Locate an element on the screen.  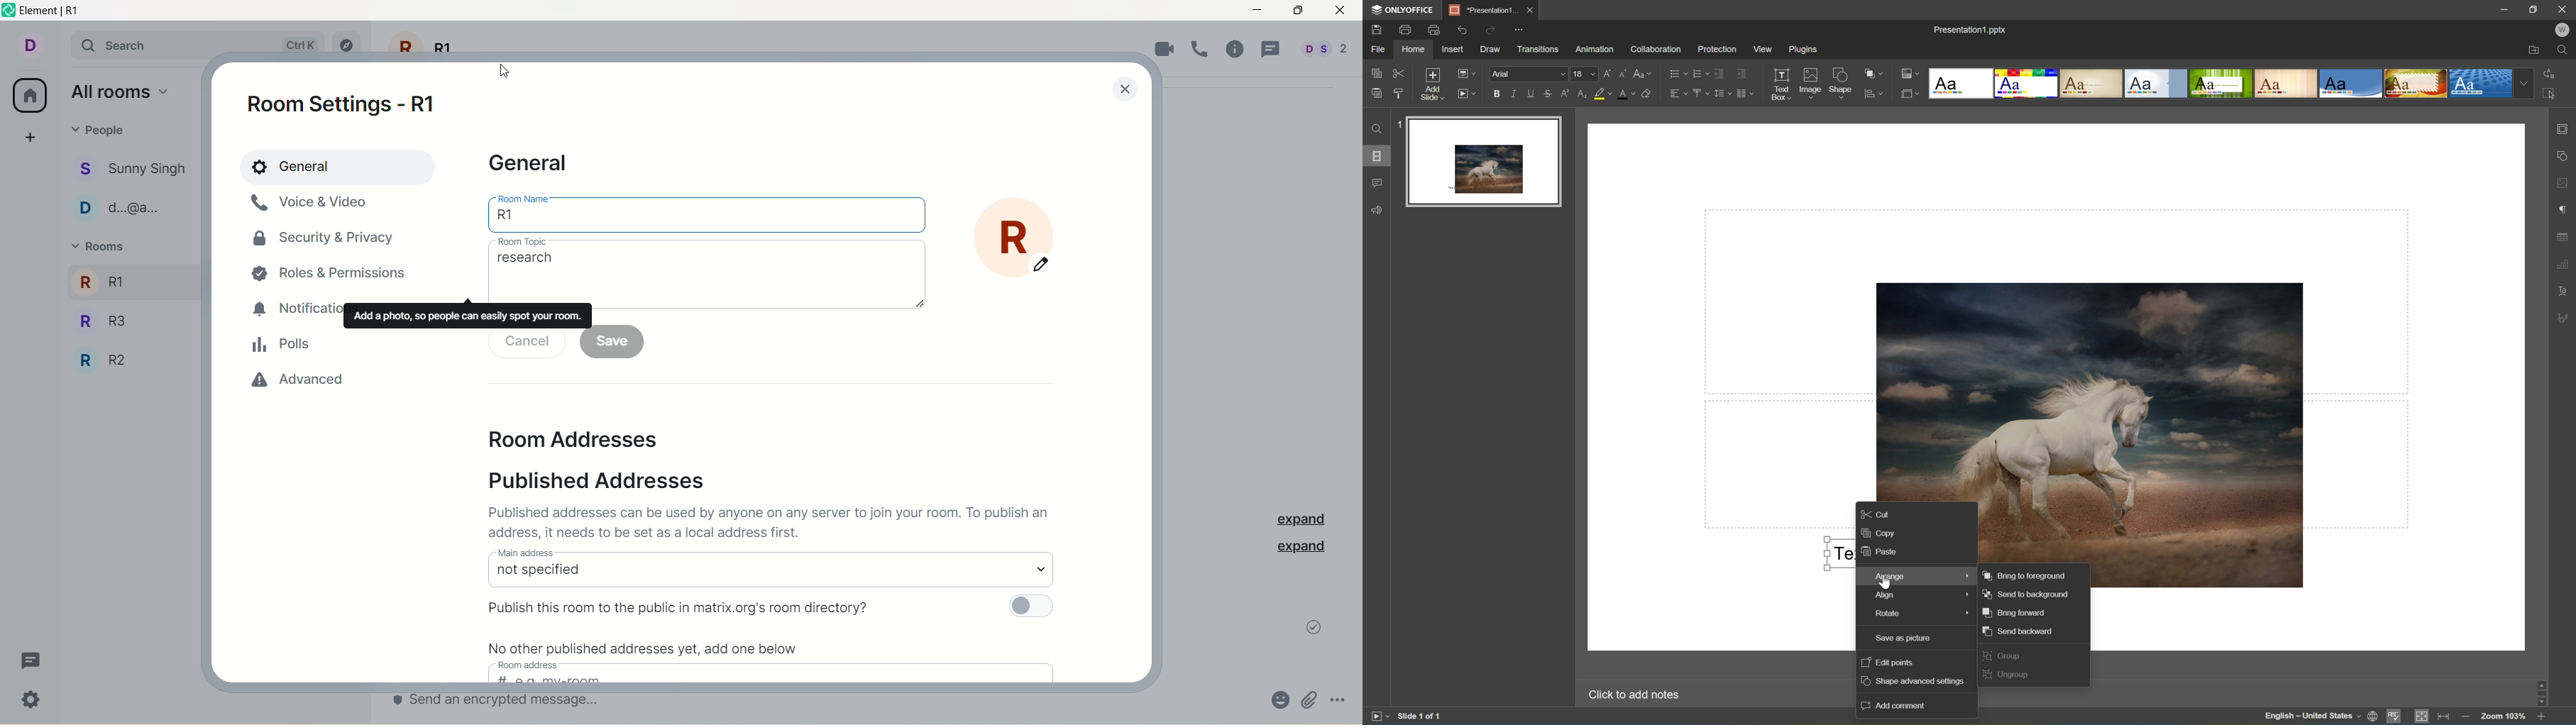
Start slideshow is located at coordinates (1376, 718).